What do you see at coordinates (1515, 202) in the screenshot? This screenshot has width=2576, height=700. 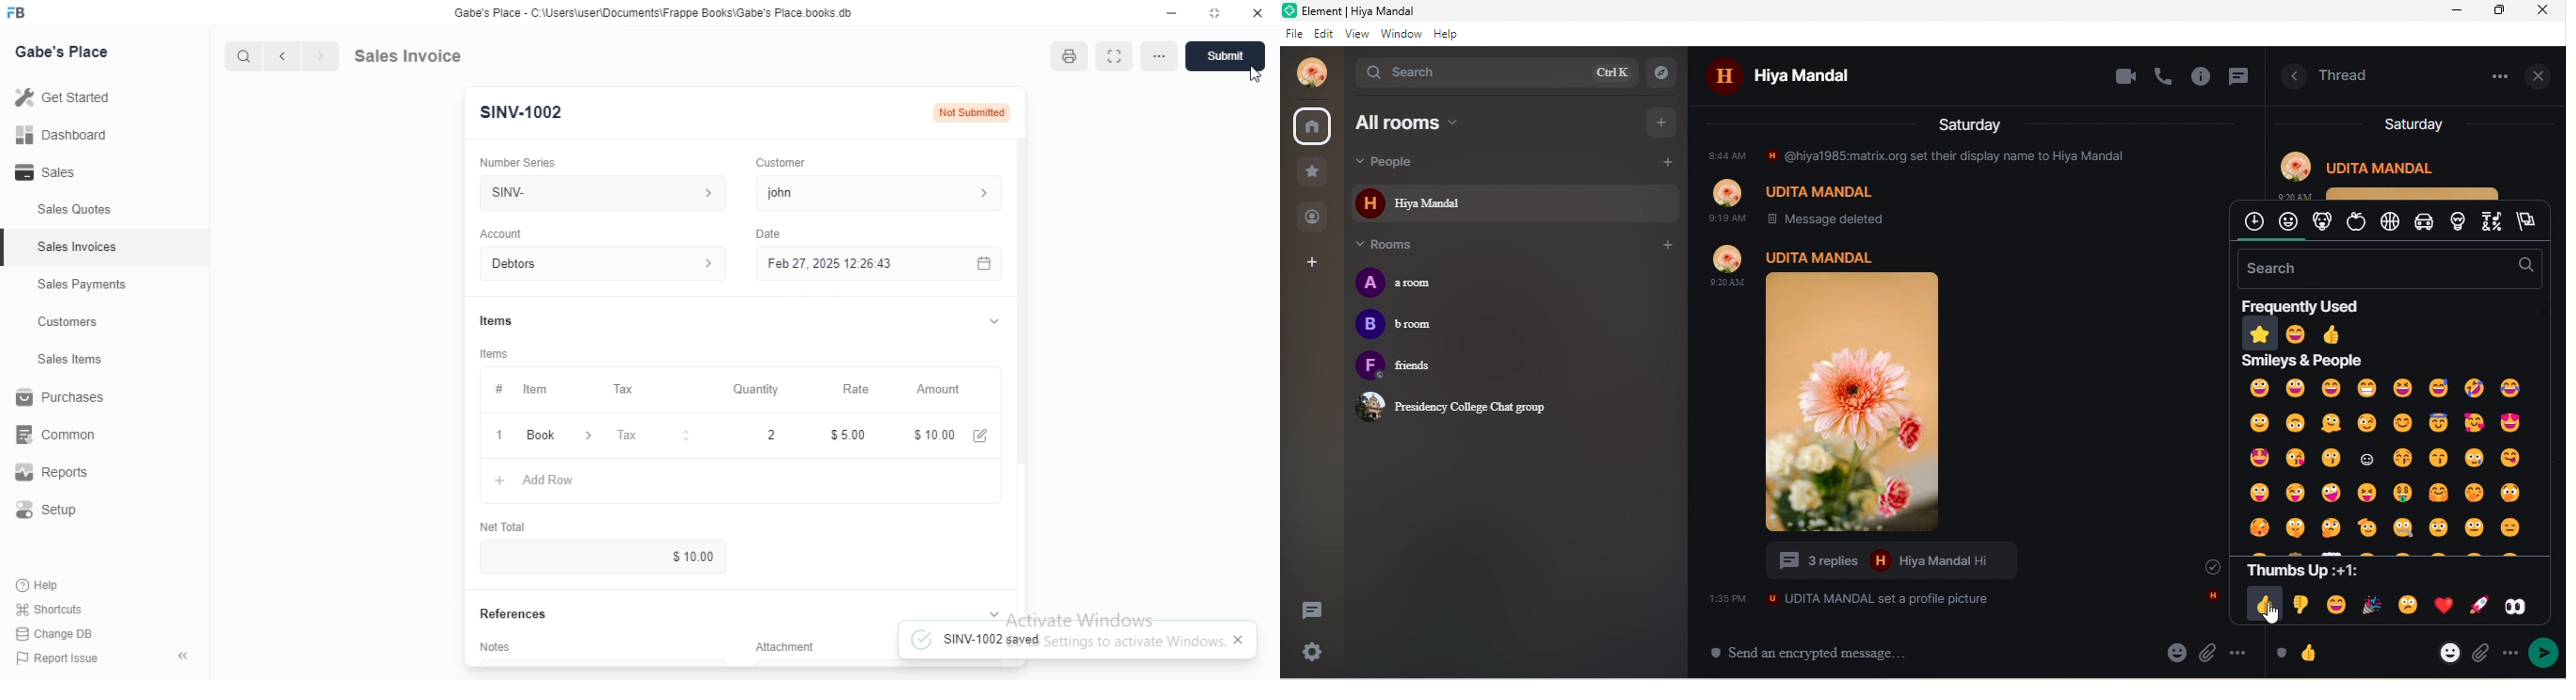 I see `hiya mandal` at bounding box center [1515, 202].